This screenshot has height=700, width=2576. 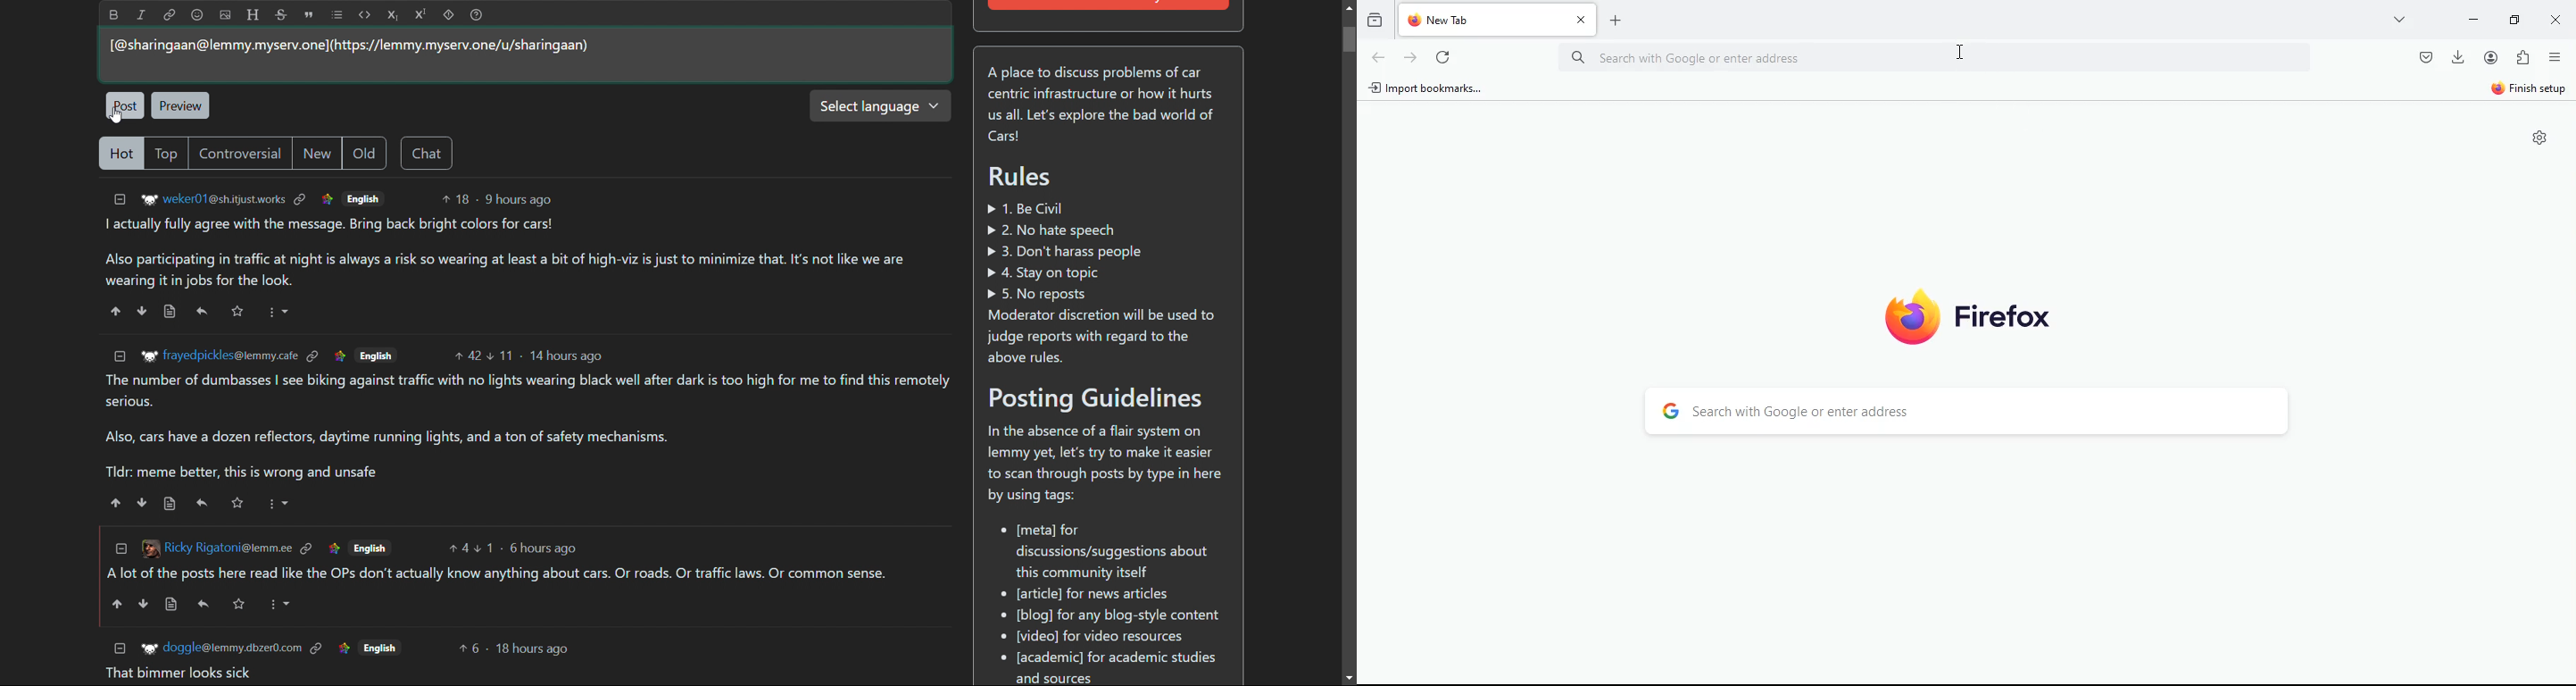 I want to click on link, so click(x=306, y=548).